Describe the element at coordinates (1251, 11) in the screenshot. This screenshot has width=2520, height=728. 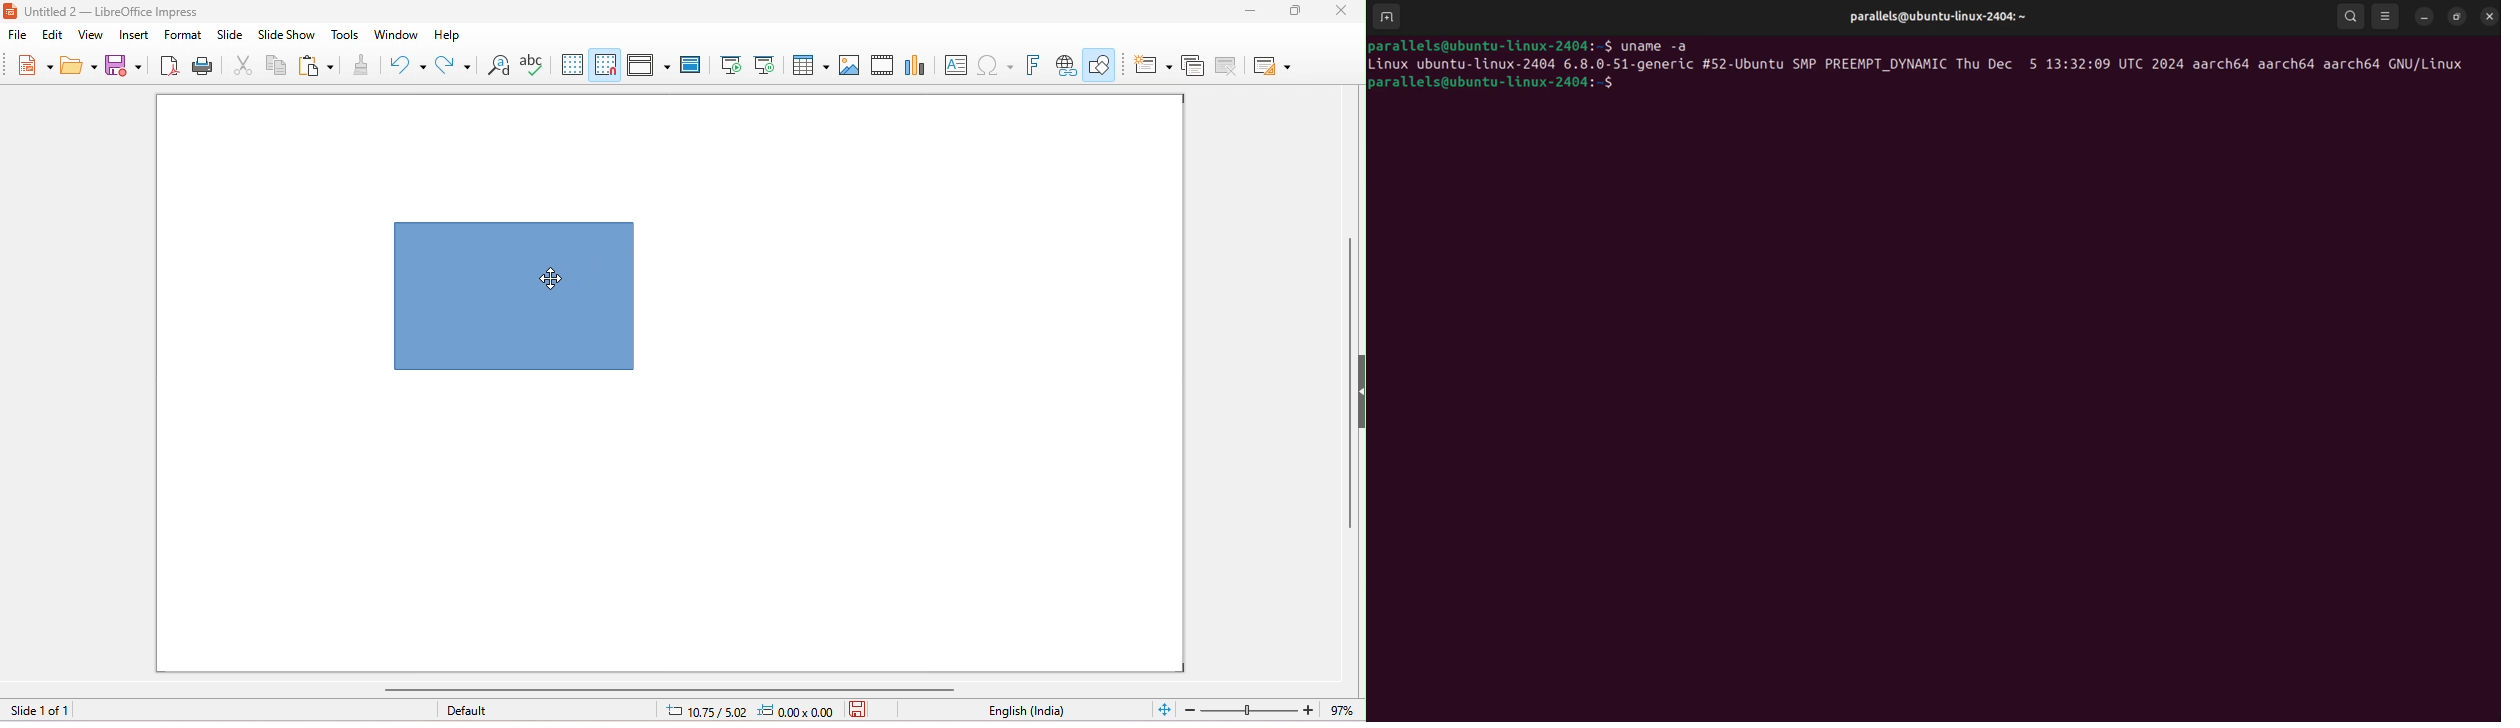
I see `minimize` at that location.